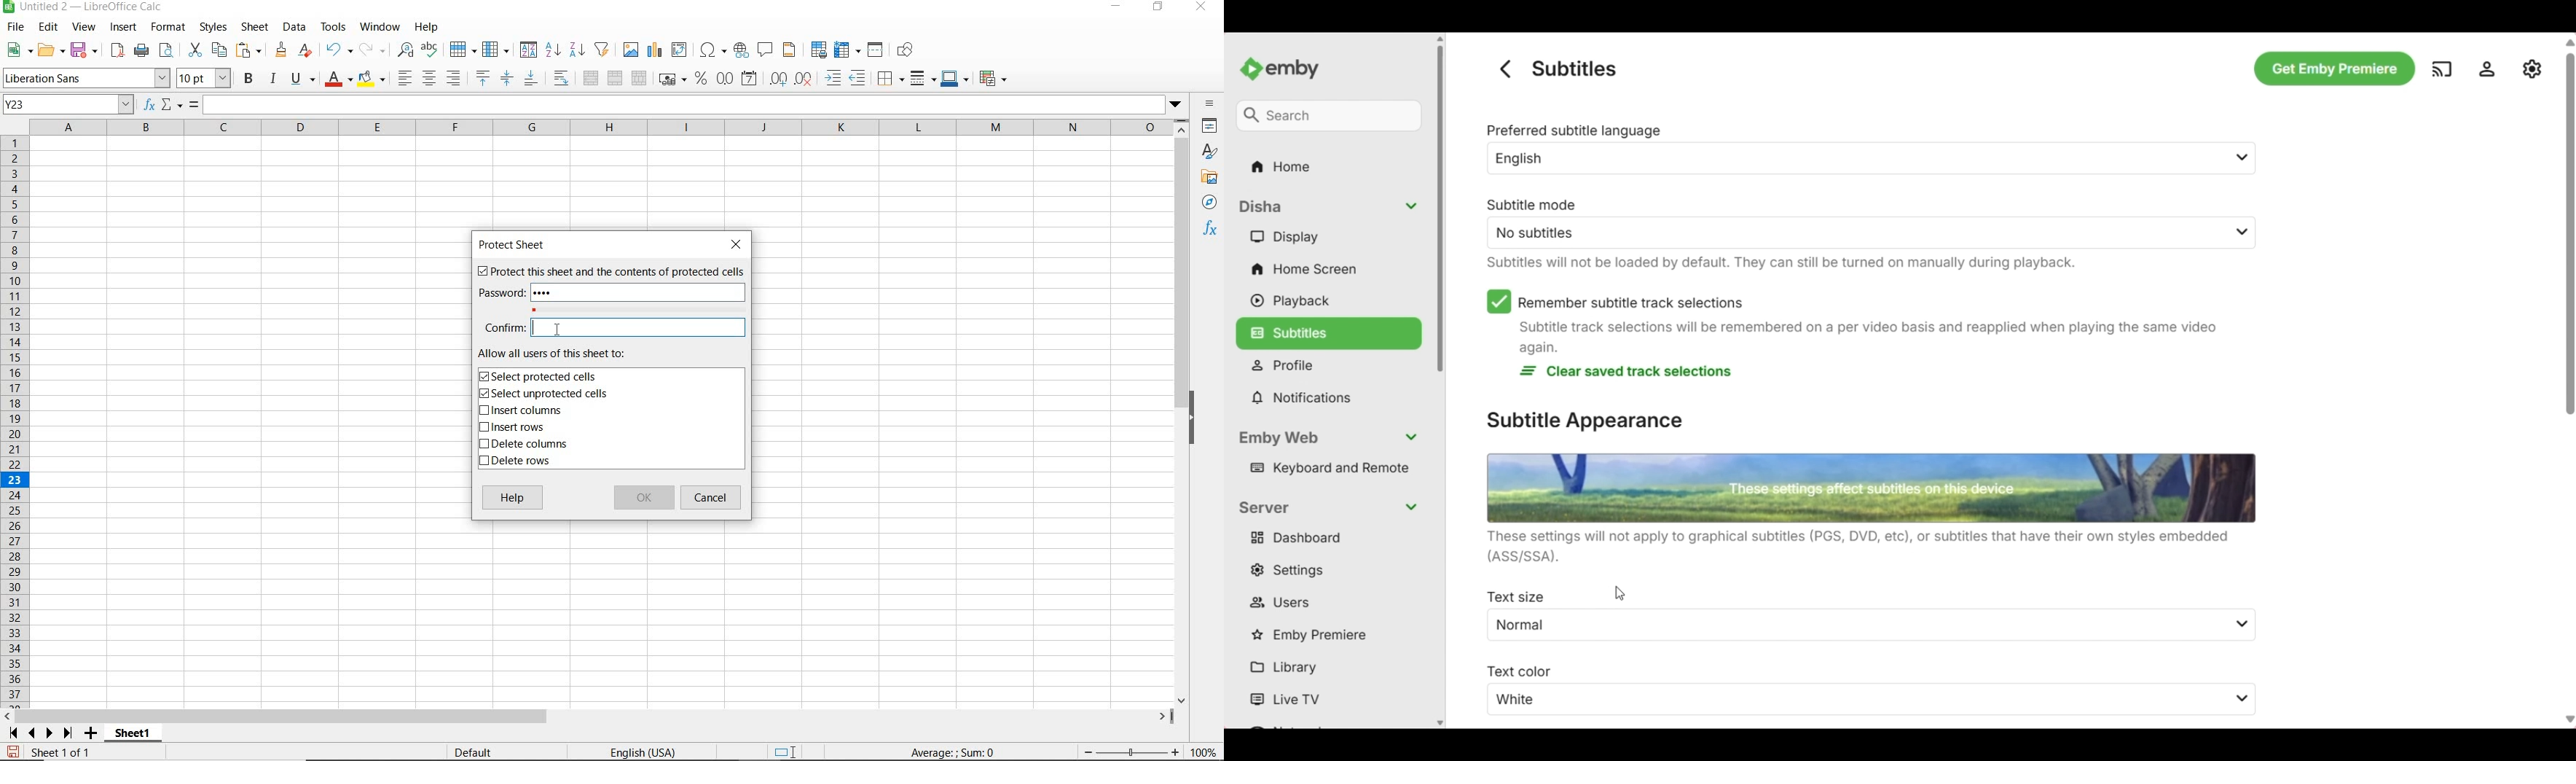  Describe the element at coordinates (530, 445) in the screenshot. I see `DELETE COLUMNS` at that location.